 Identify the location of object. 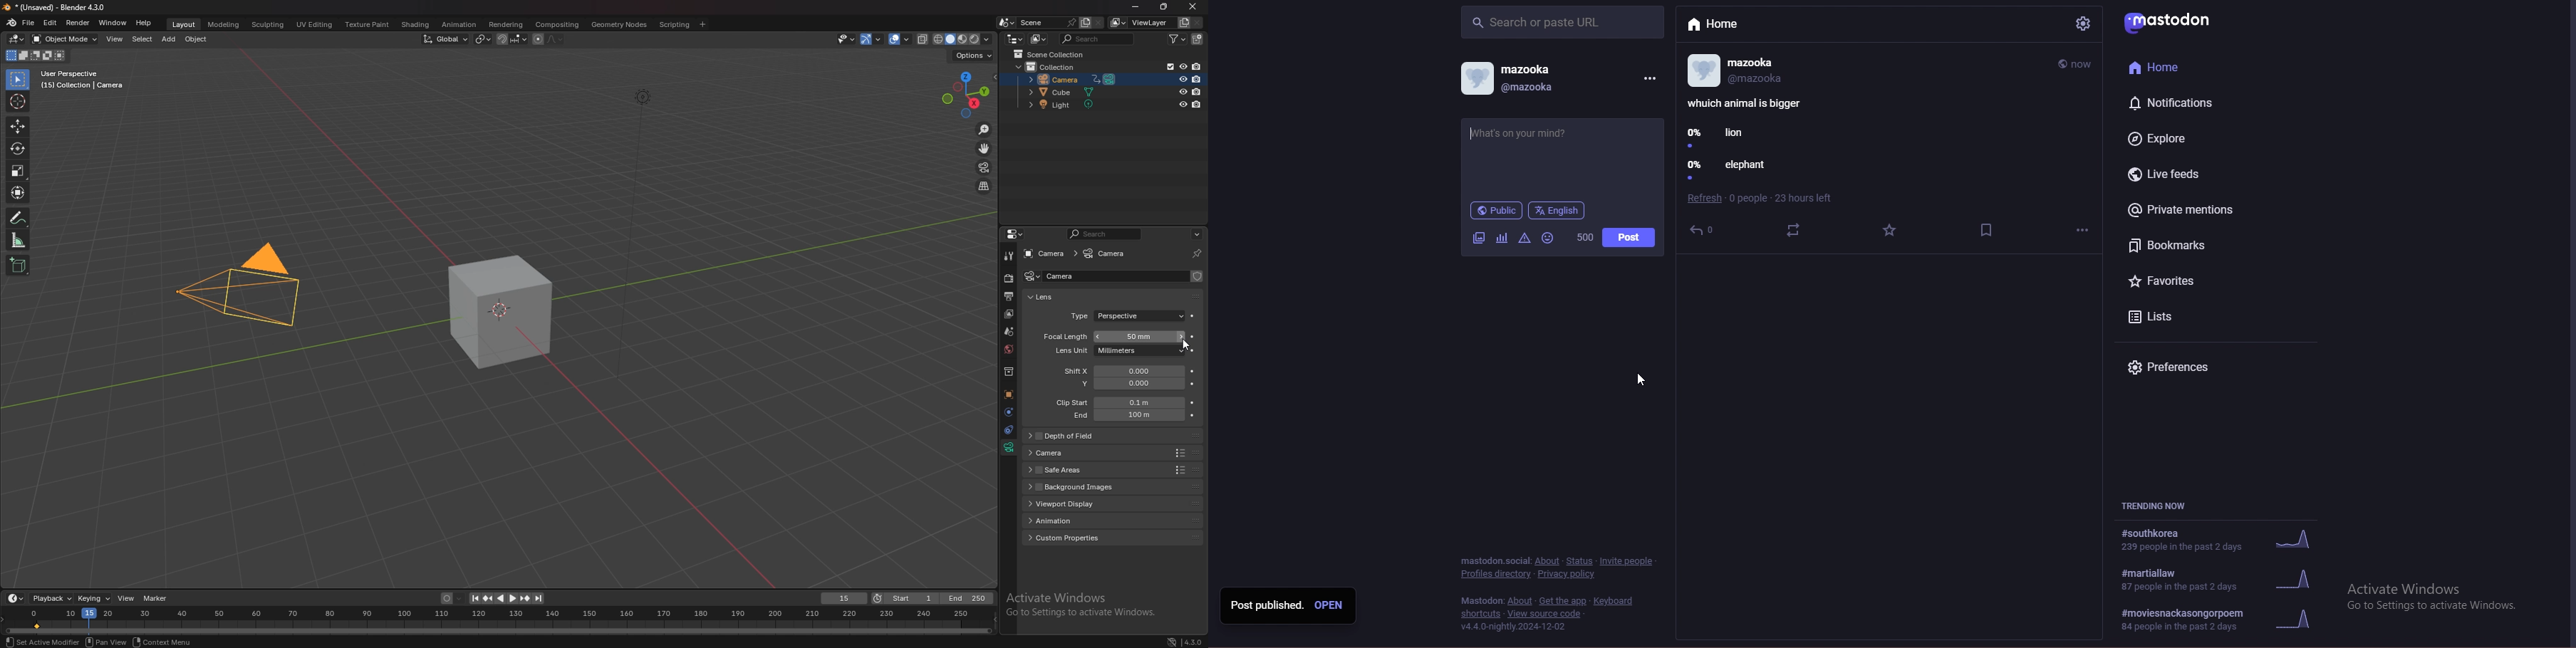
(196, 40).